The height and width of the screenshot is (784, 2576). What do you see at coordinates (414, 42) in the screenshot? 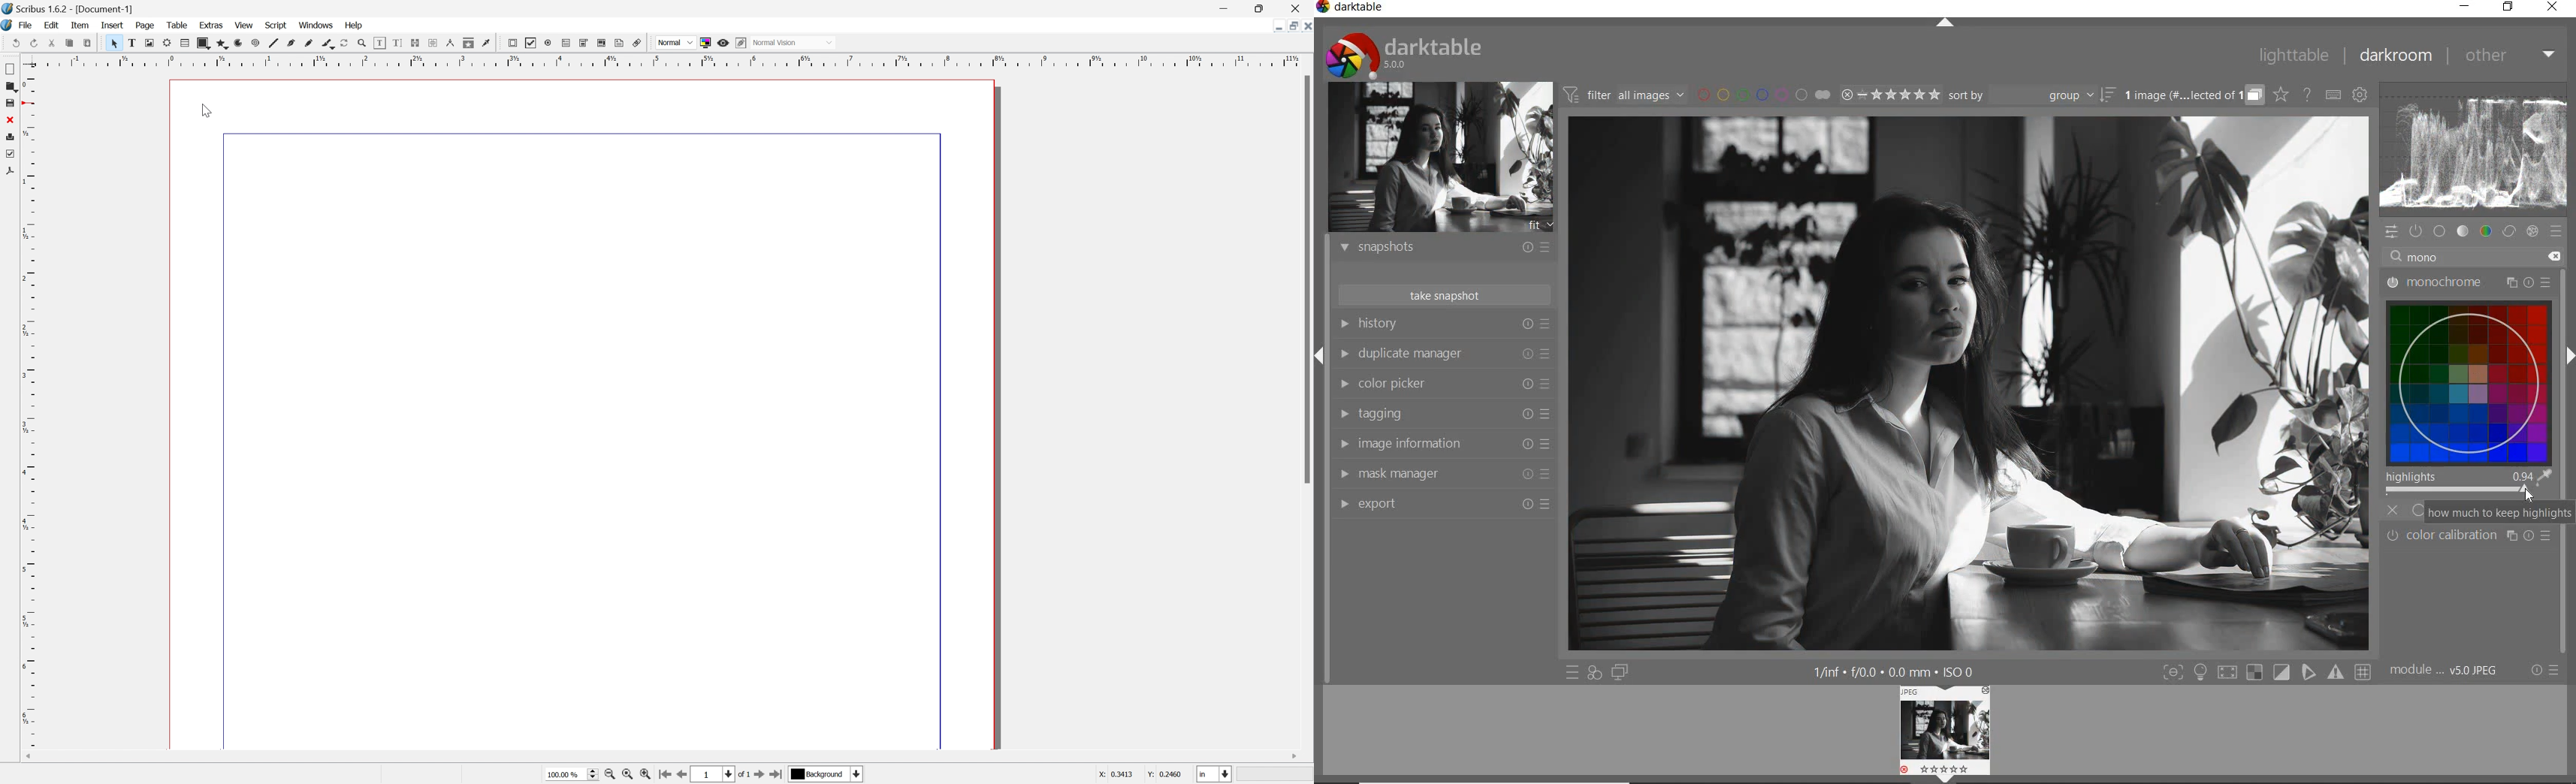
I see `bezier curve` at bounding box center [414, 42].